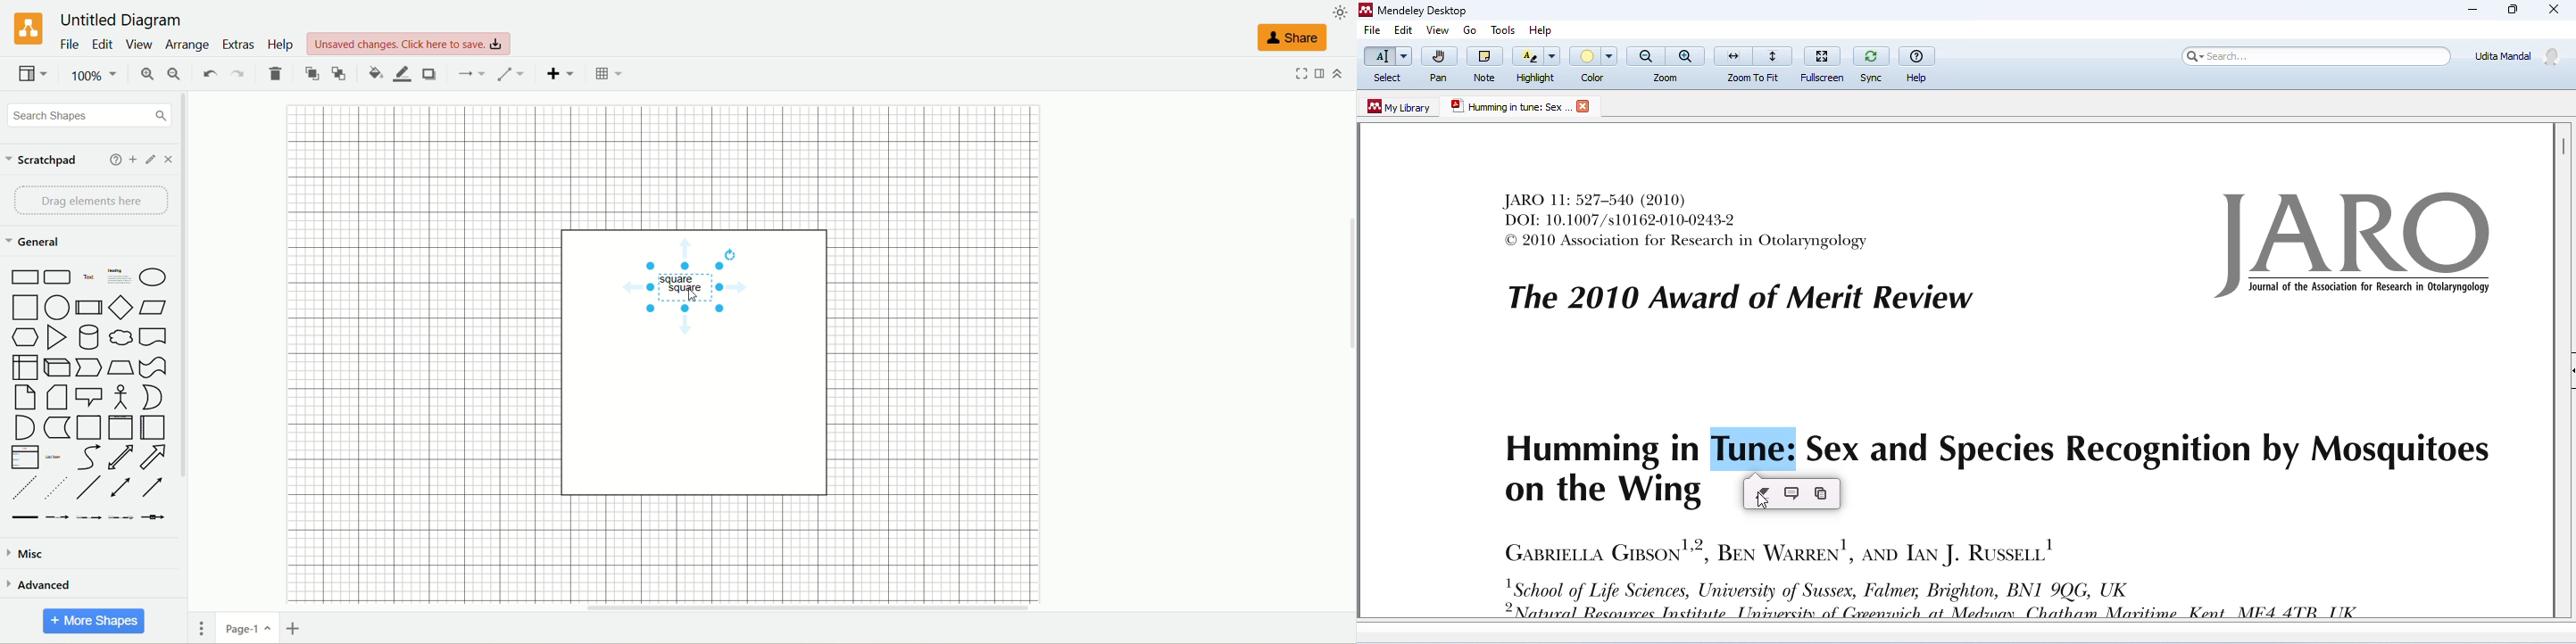  What do you see at coordinates (2555, 11) in the screenshot?
I see `close` at bounding box center [2555, 11].